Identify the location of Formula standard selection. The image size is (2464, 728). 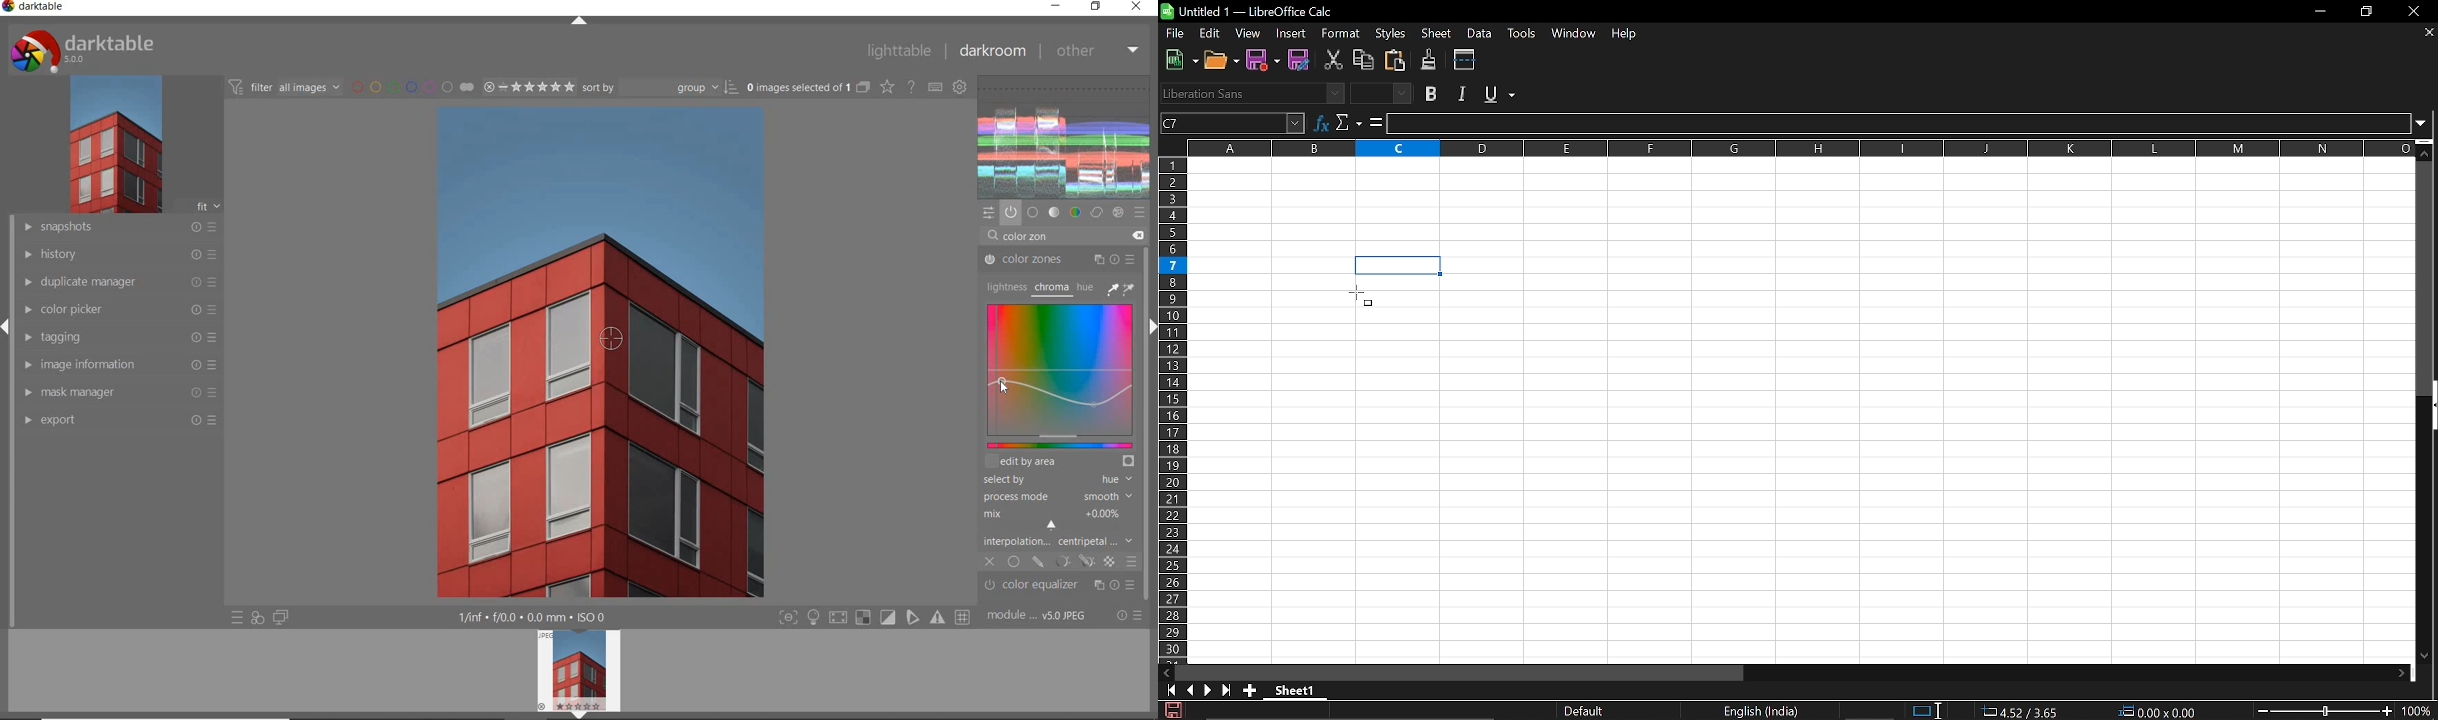
(2096, 712).